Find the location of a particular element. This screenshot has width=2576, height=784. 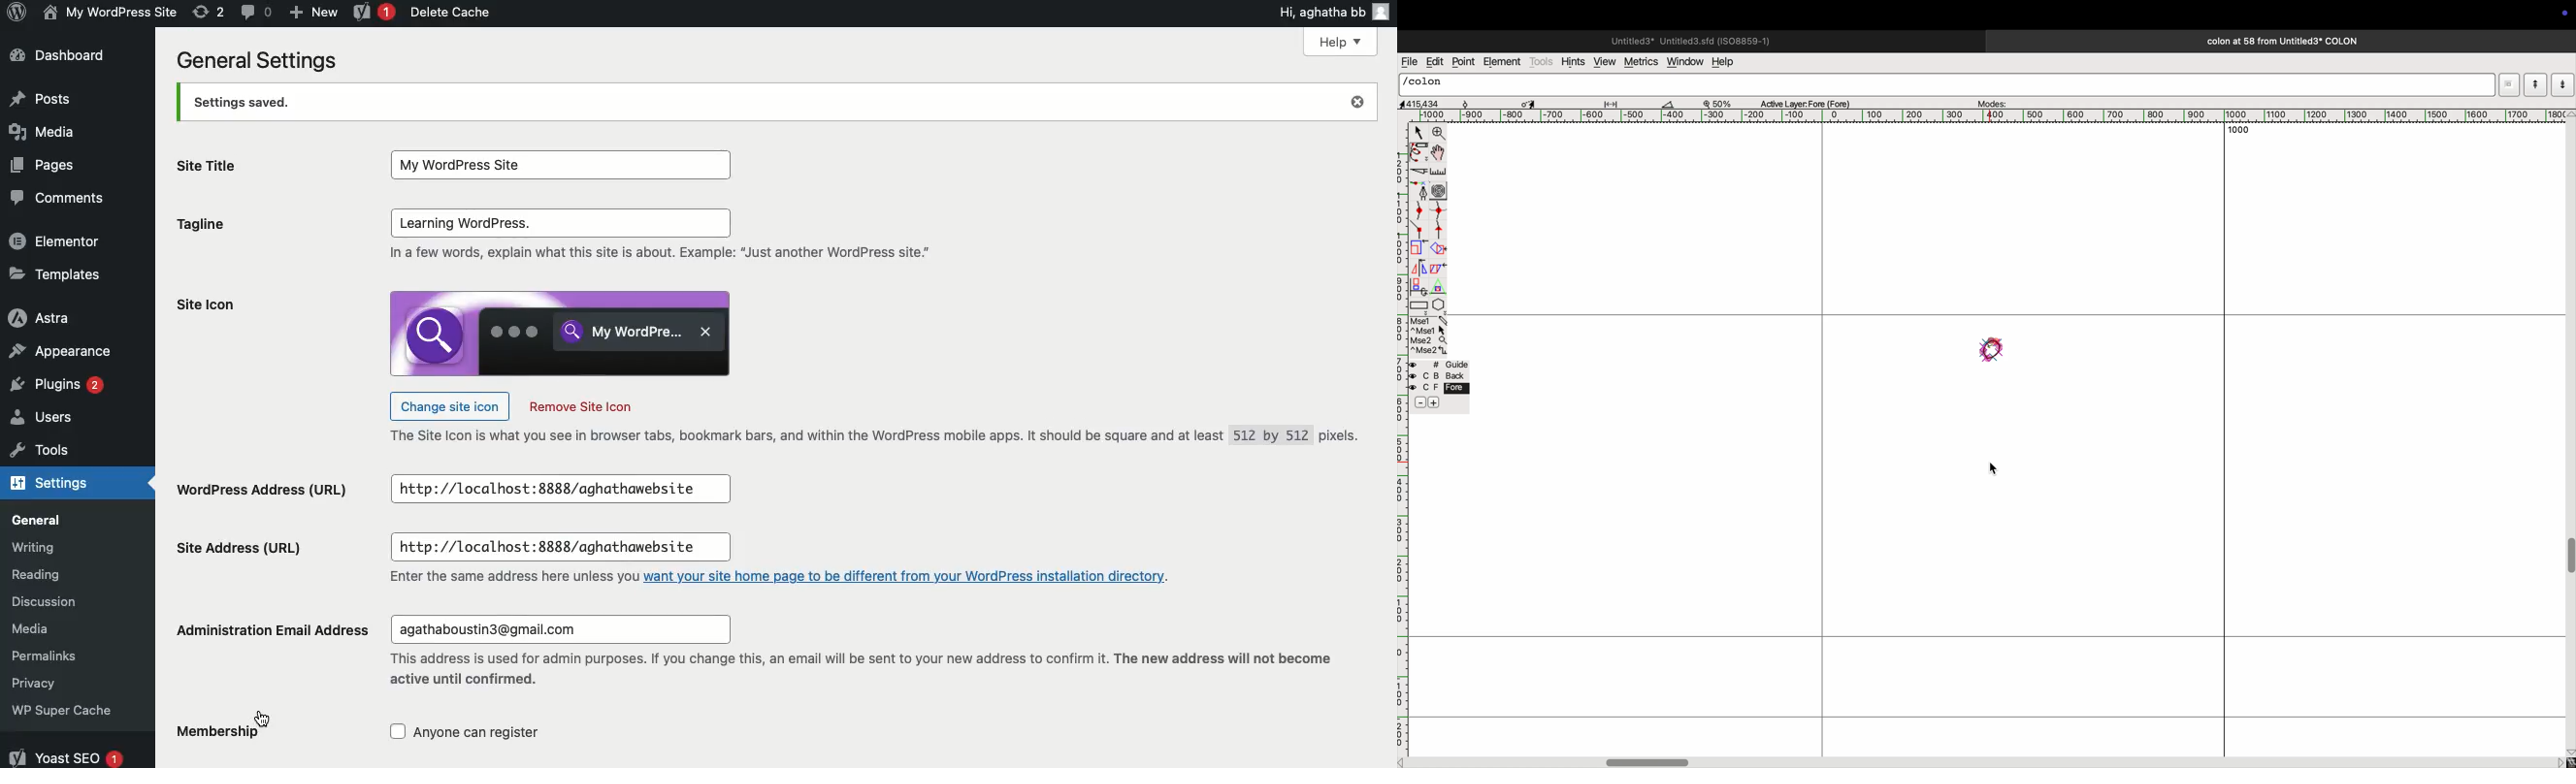

Membership is located at coordinates (212, 738).